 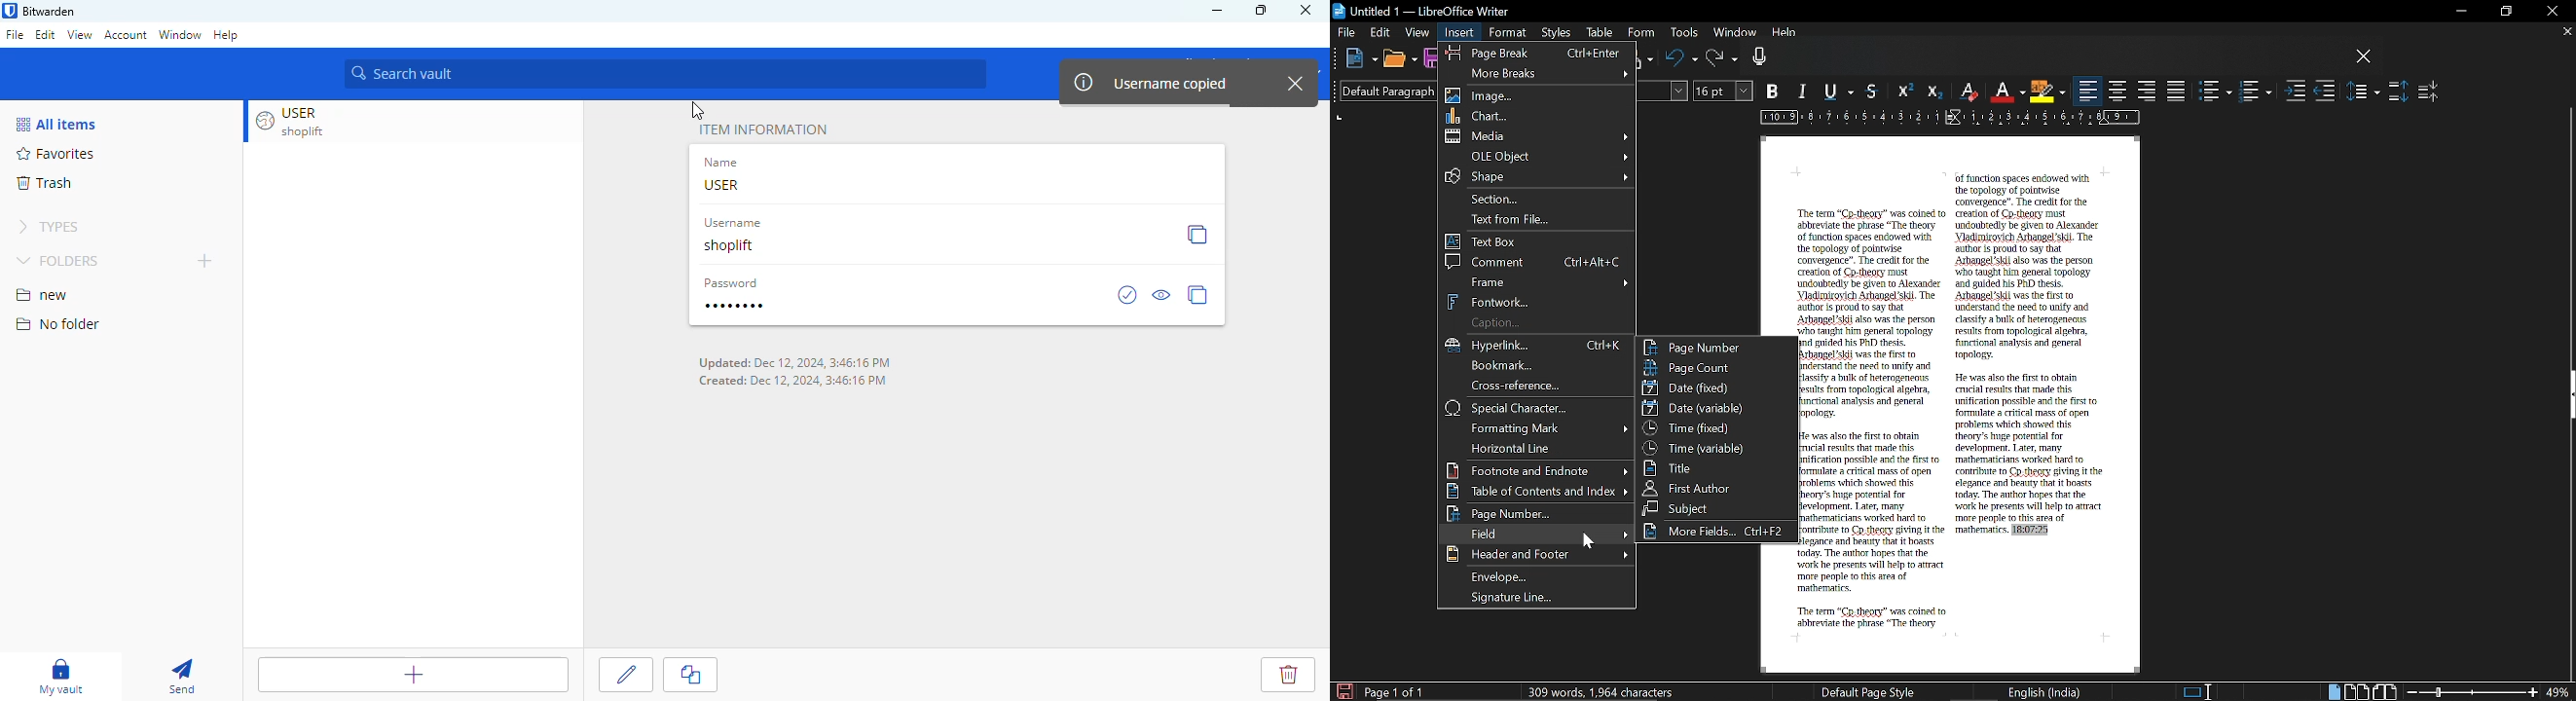 What do you see at coordinates (205, 260) in the screenshot?
I see `add folder` at bounding box center [205, 260].